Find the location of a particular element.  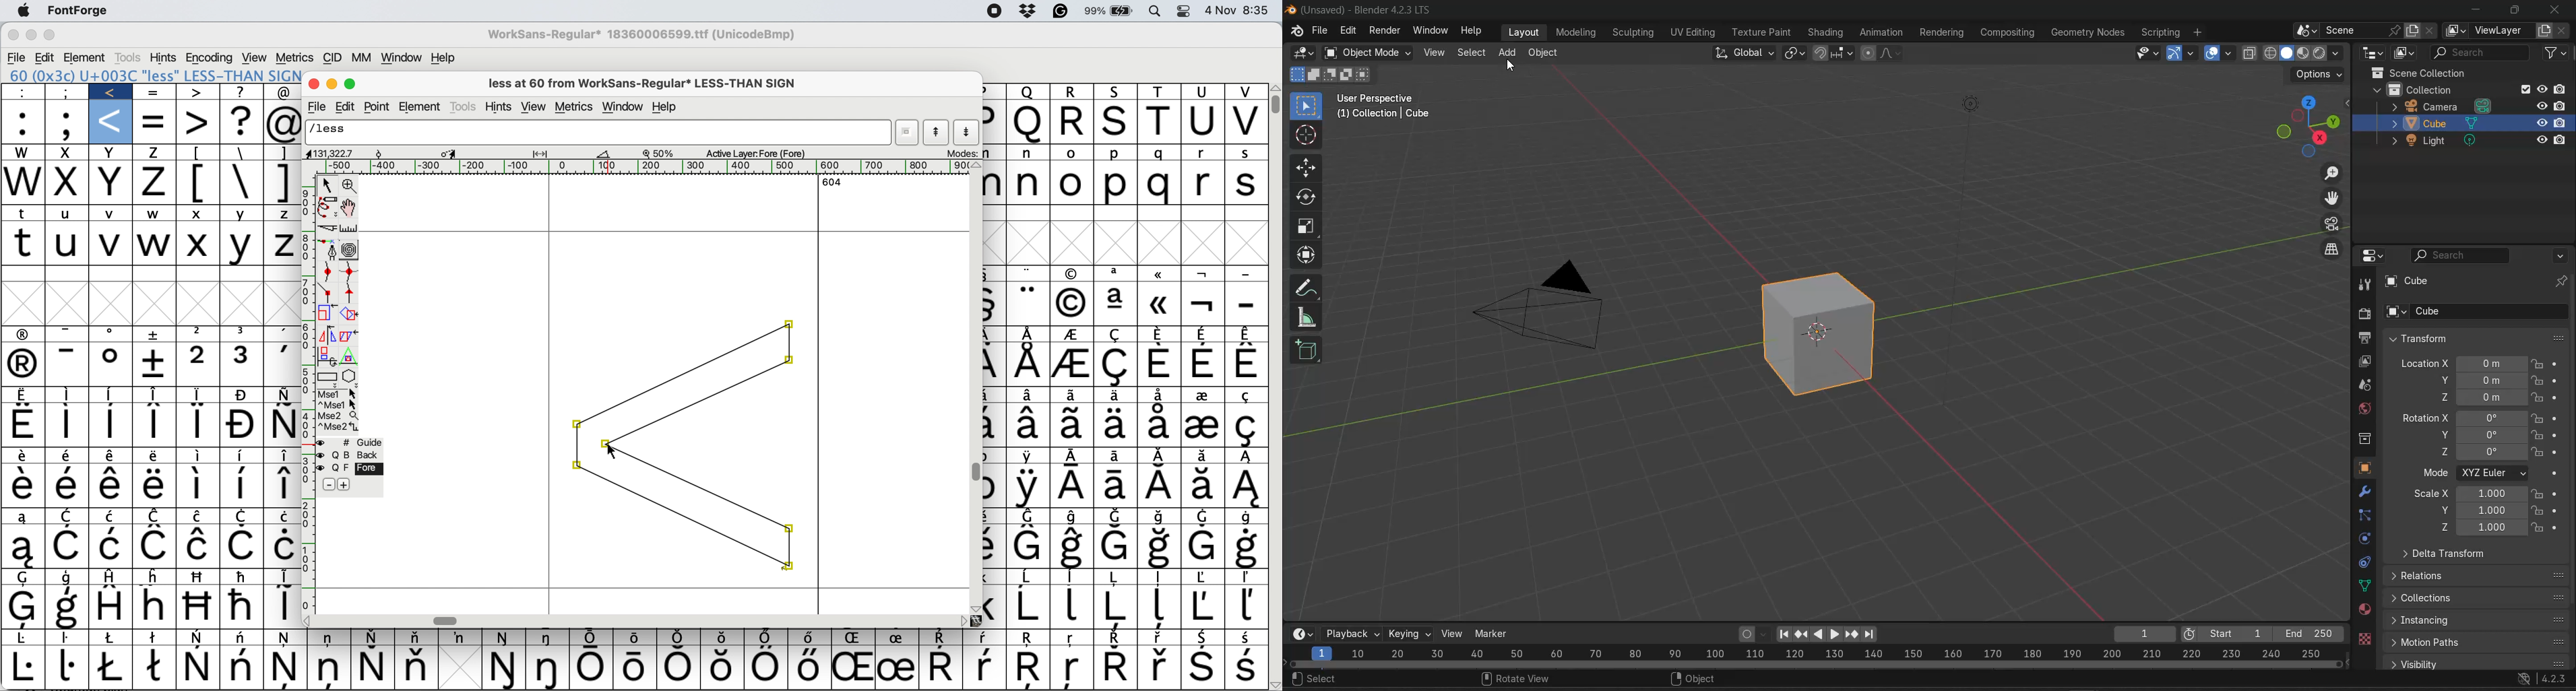

Symbol is located at coordinates (768, 637).